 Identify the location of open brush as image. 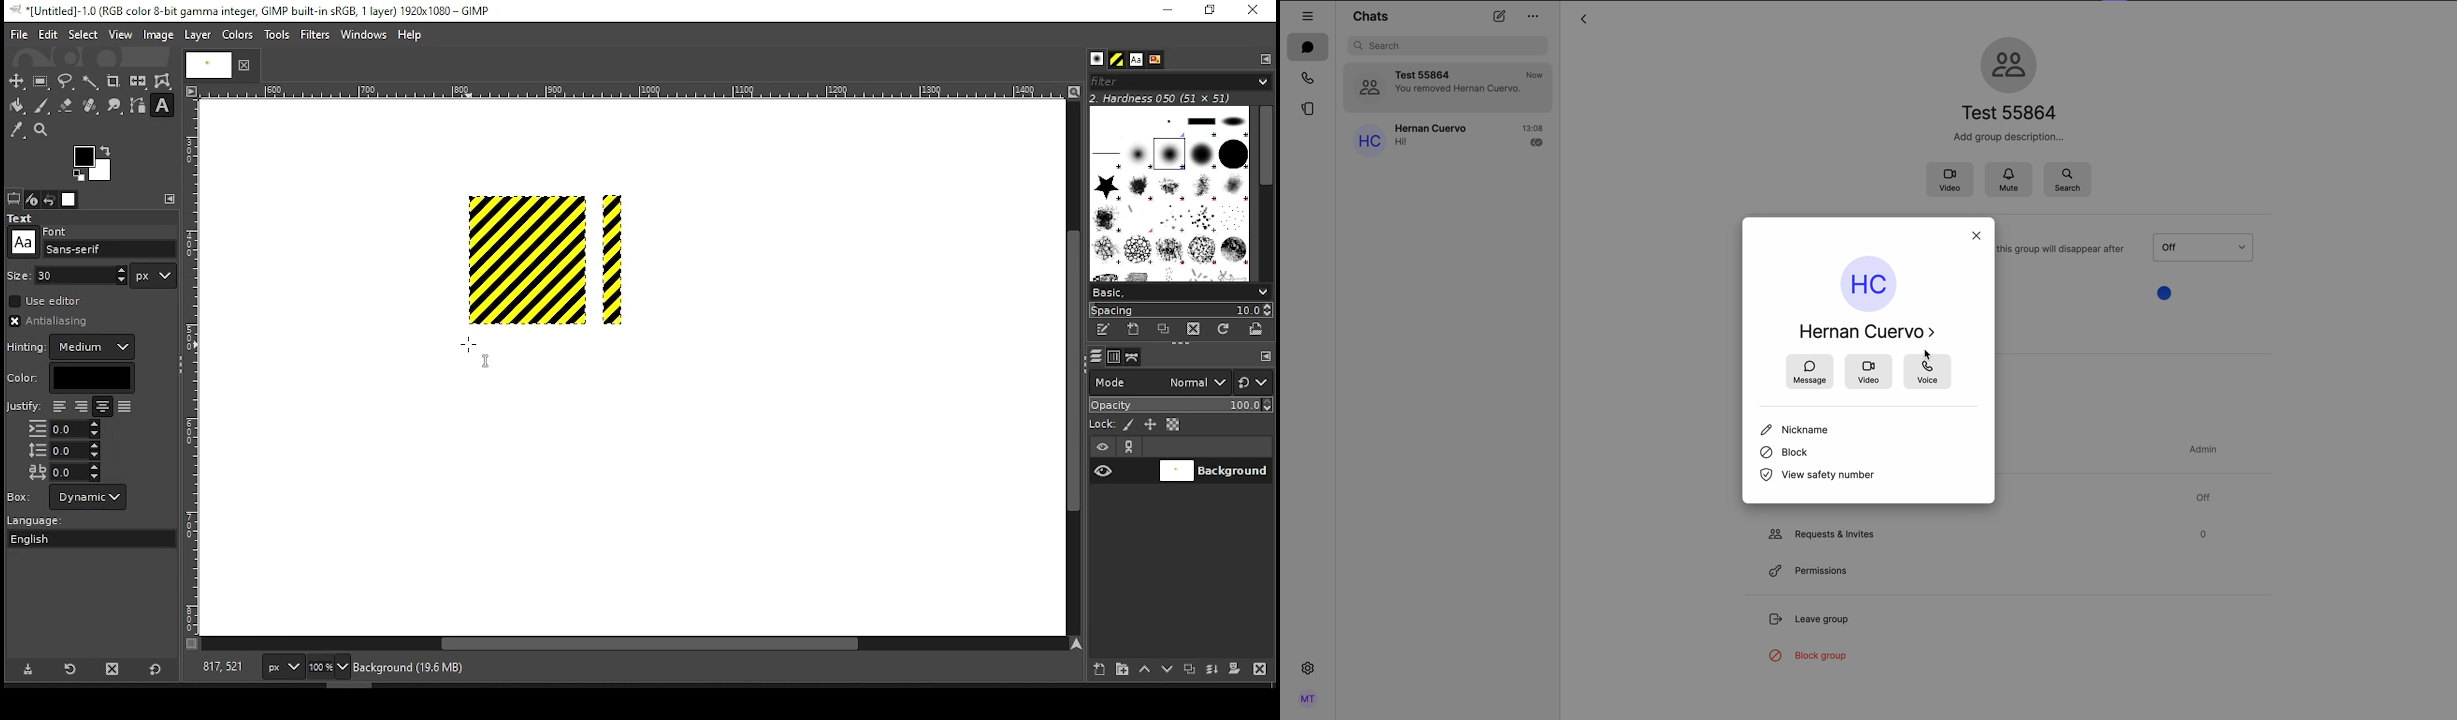
(1257, 329).